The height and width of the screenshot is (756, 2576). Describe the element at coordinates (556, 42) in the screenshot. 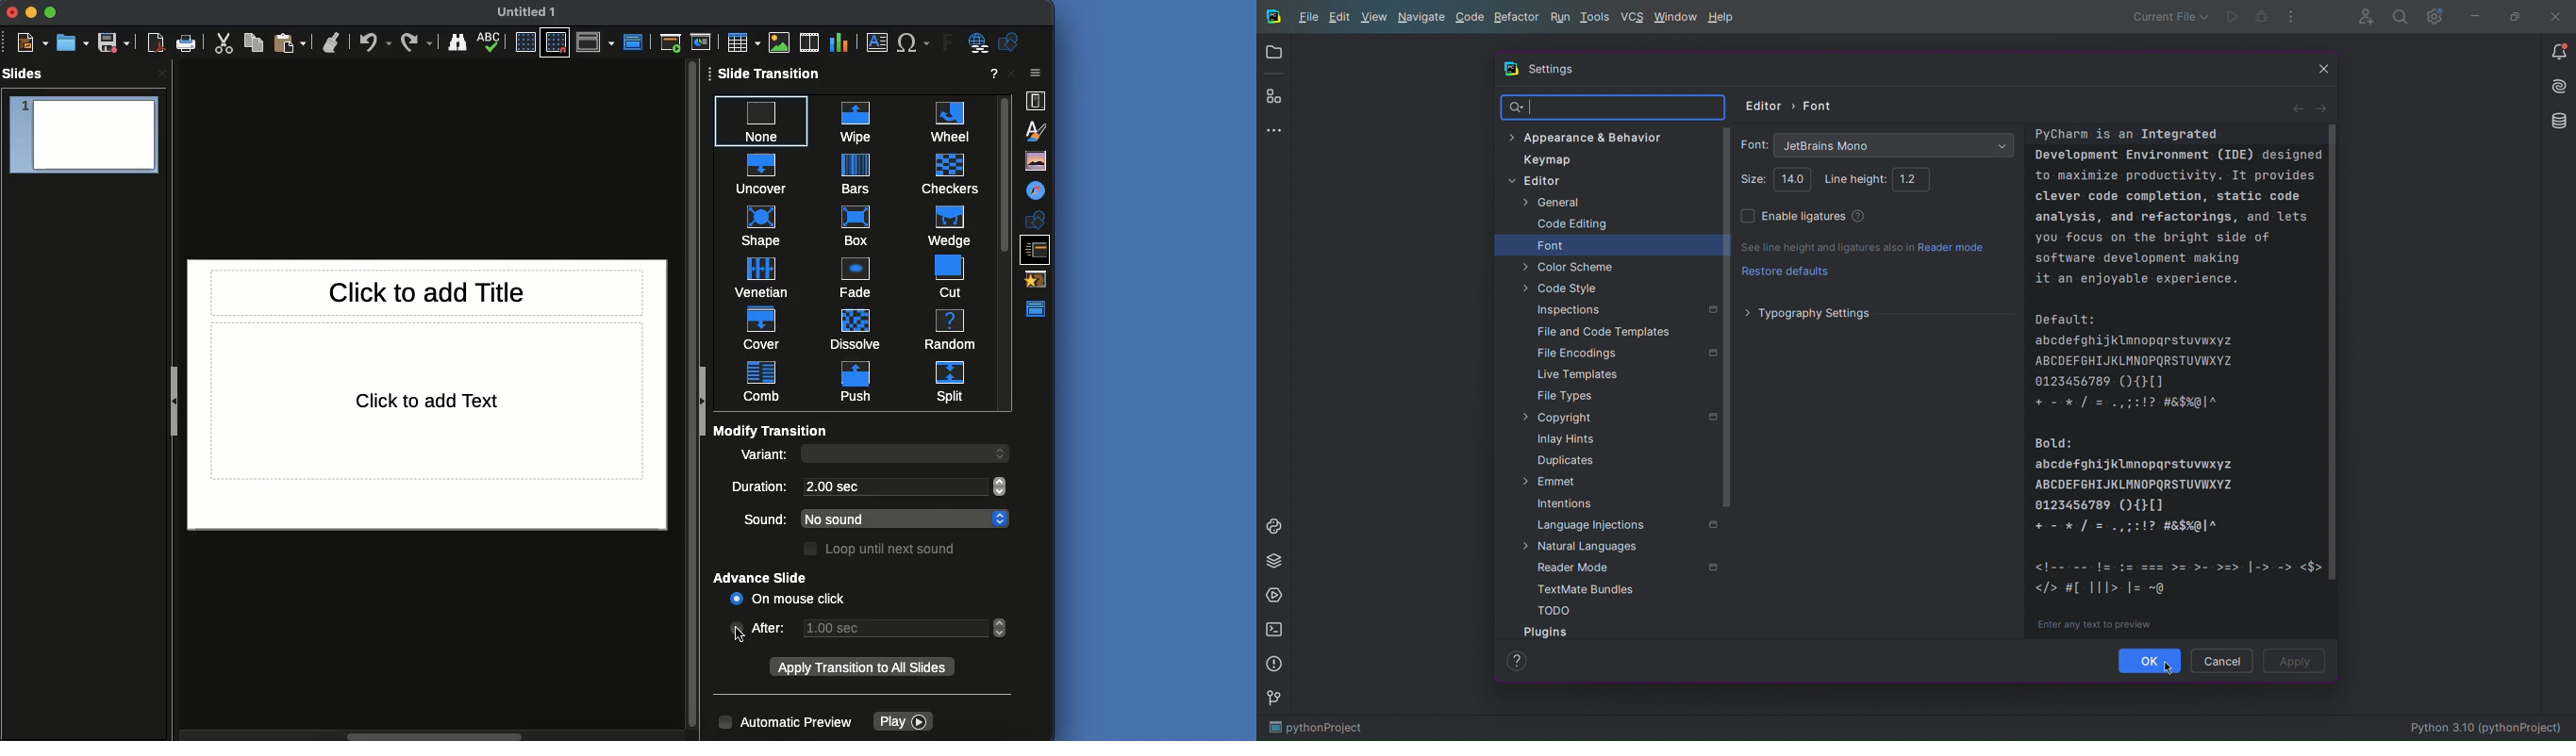

I see `Snap to grid` at that location.